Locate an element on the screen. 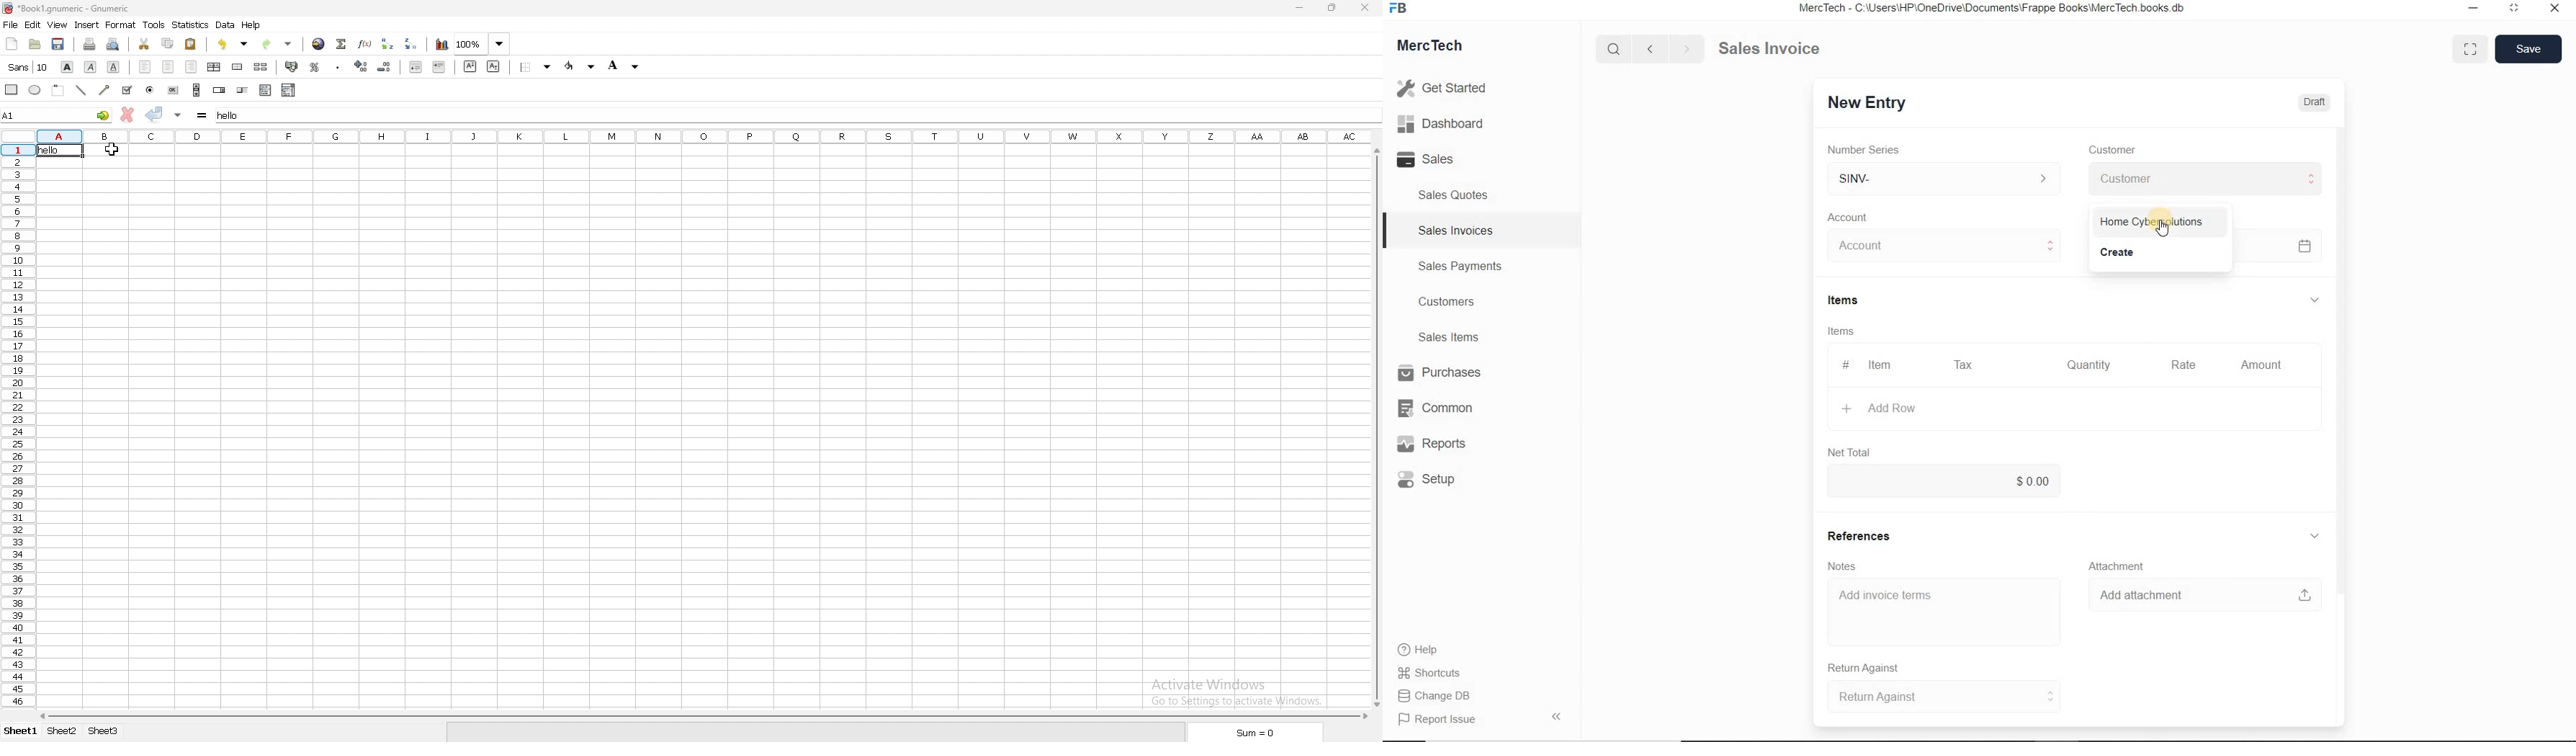  Return Against is located at coordinates (1945, 697).